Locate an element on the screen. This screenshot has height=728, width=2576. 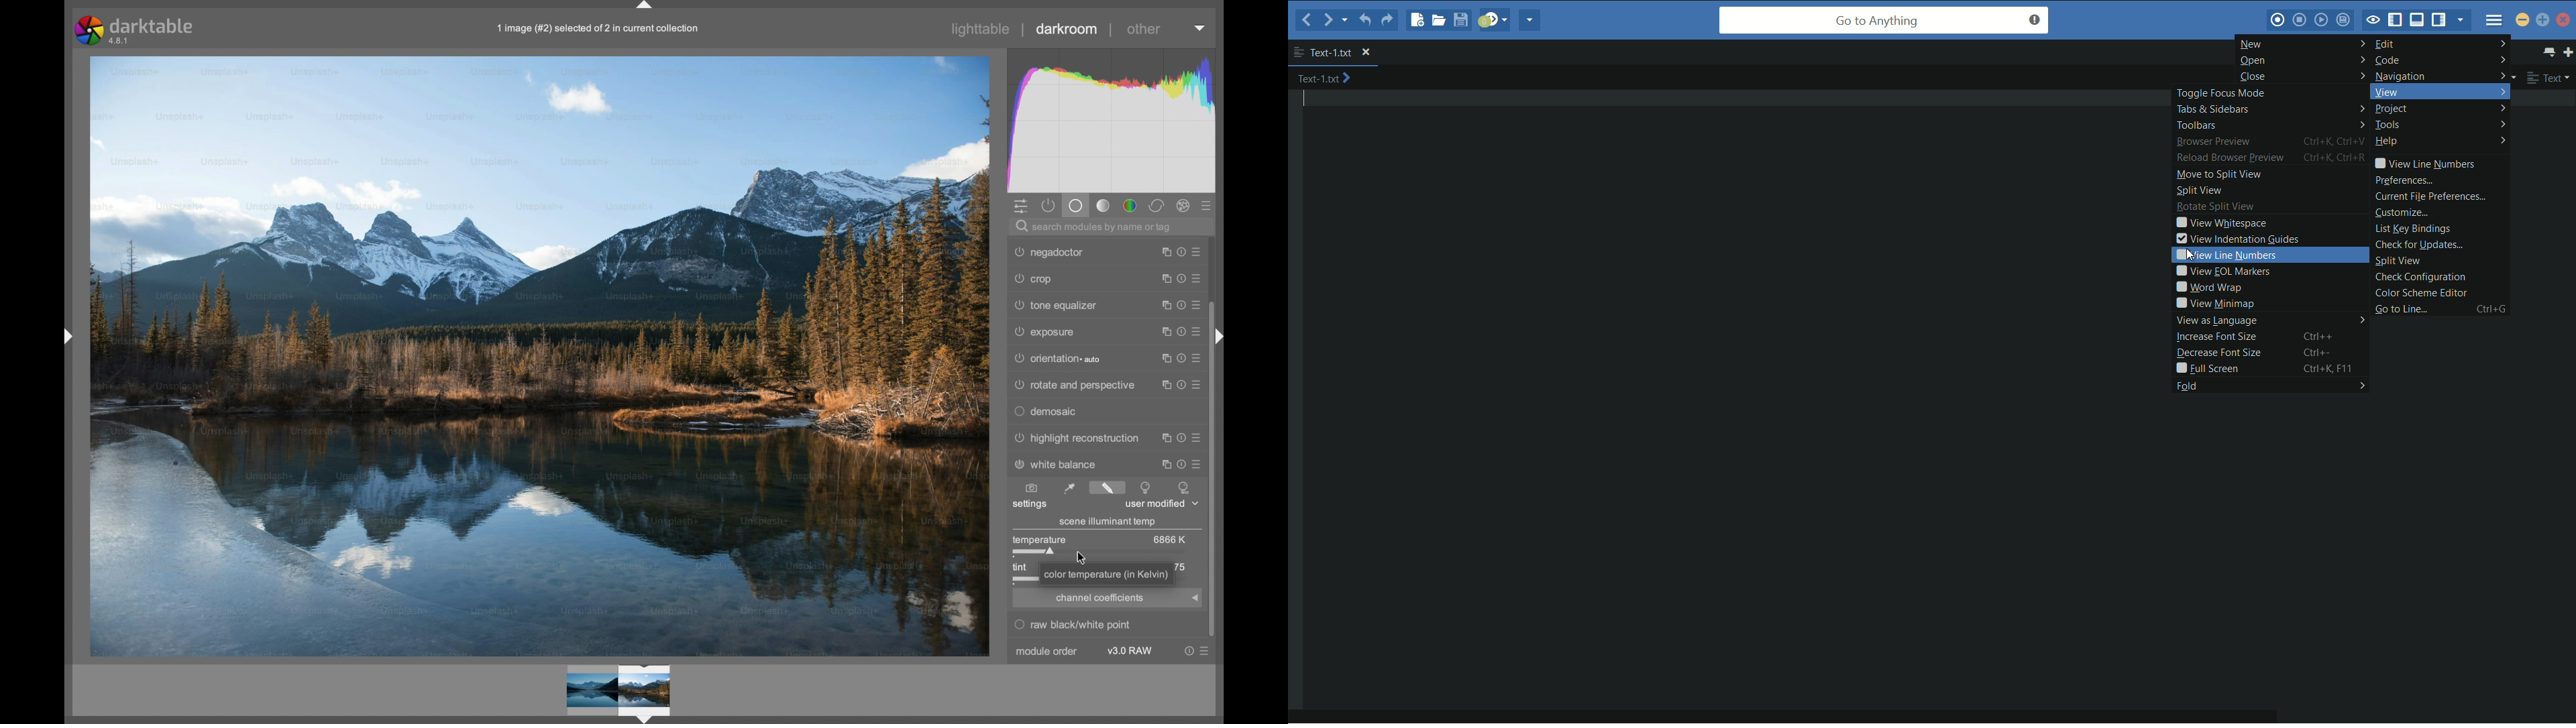
preferences is located at coordinates (2404, 181).